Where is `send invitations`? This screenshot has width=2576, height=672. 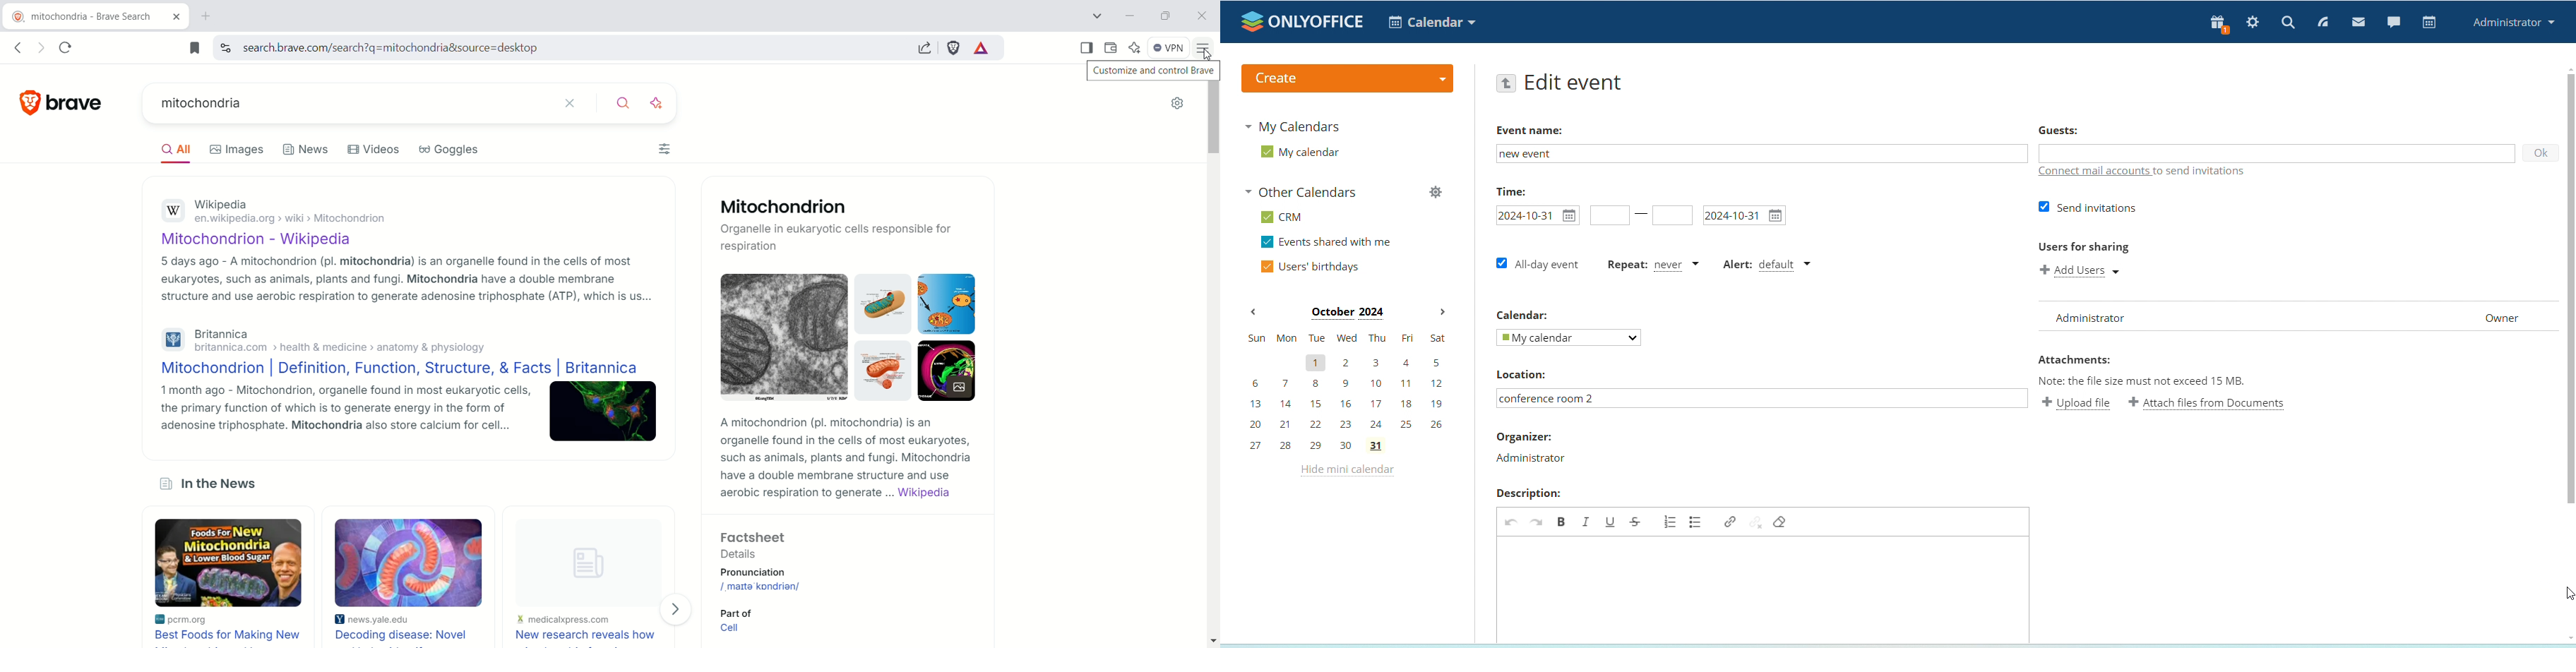
send invitations is located at coordinates (2087, 208).